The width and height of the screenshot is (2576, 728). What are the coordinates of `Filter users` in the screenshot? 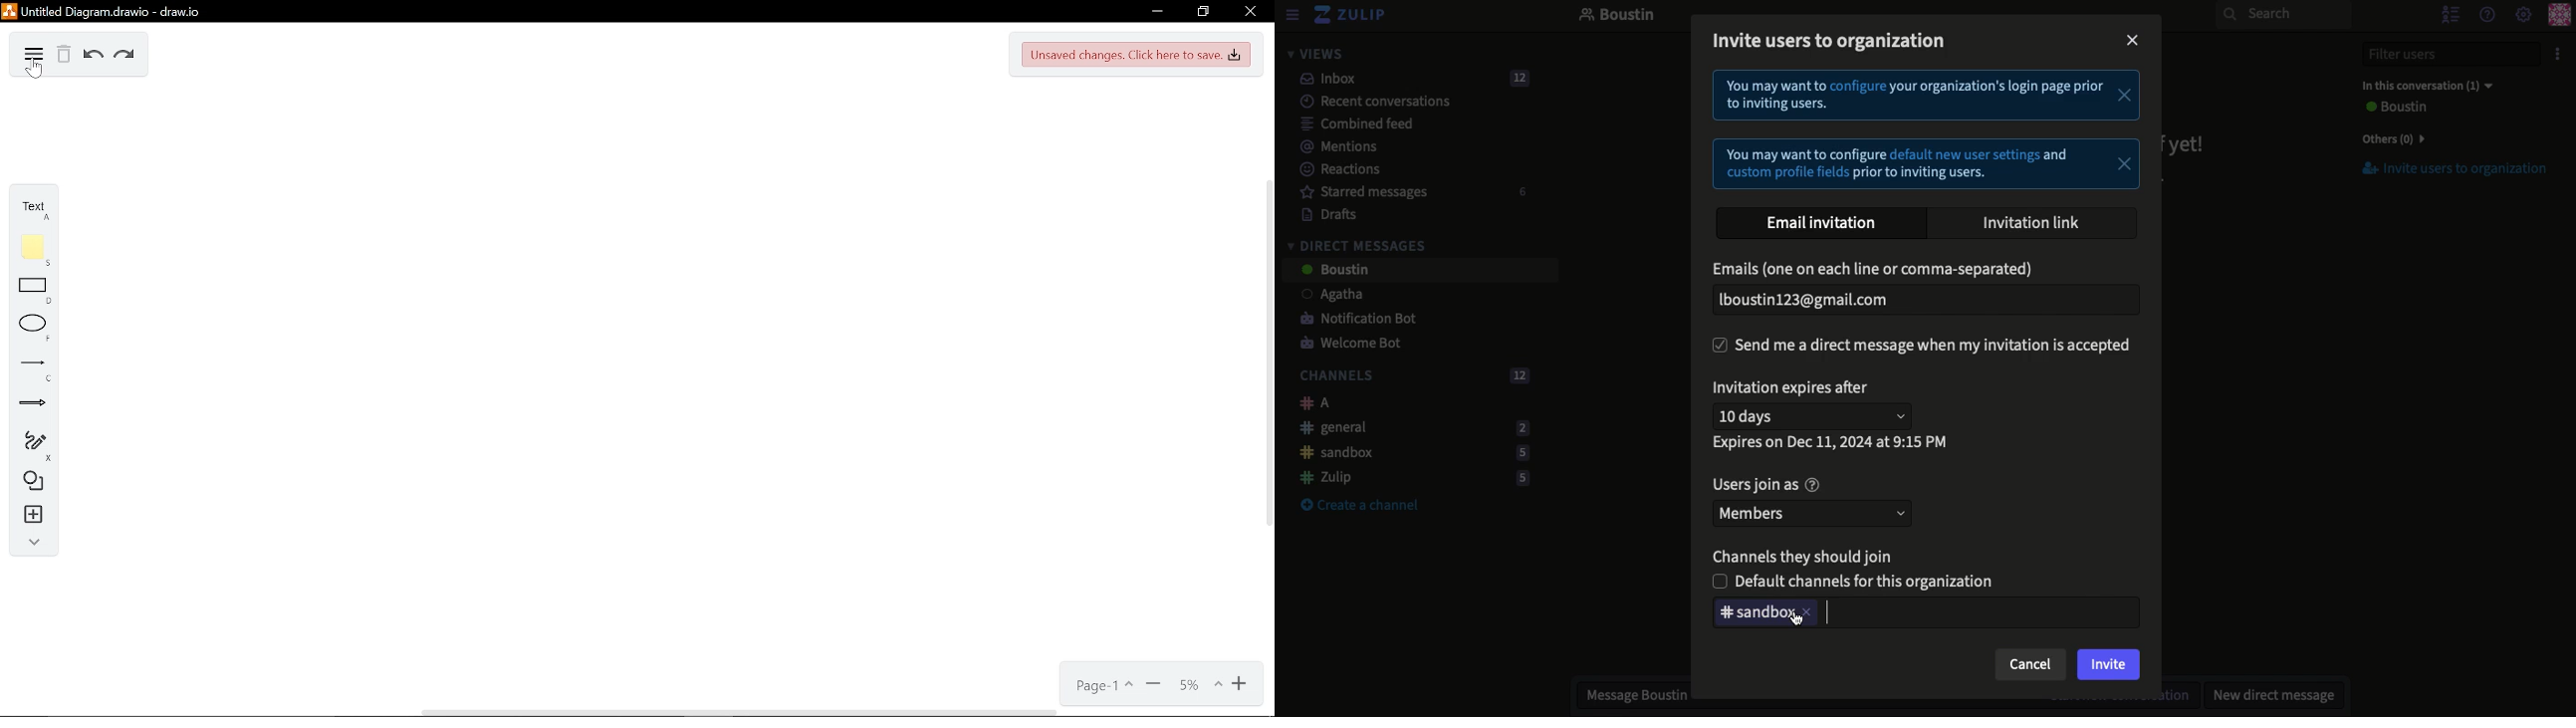 It's located at (2440, 54).